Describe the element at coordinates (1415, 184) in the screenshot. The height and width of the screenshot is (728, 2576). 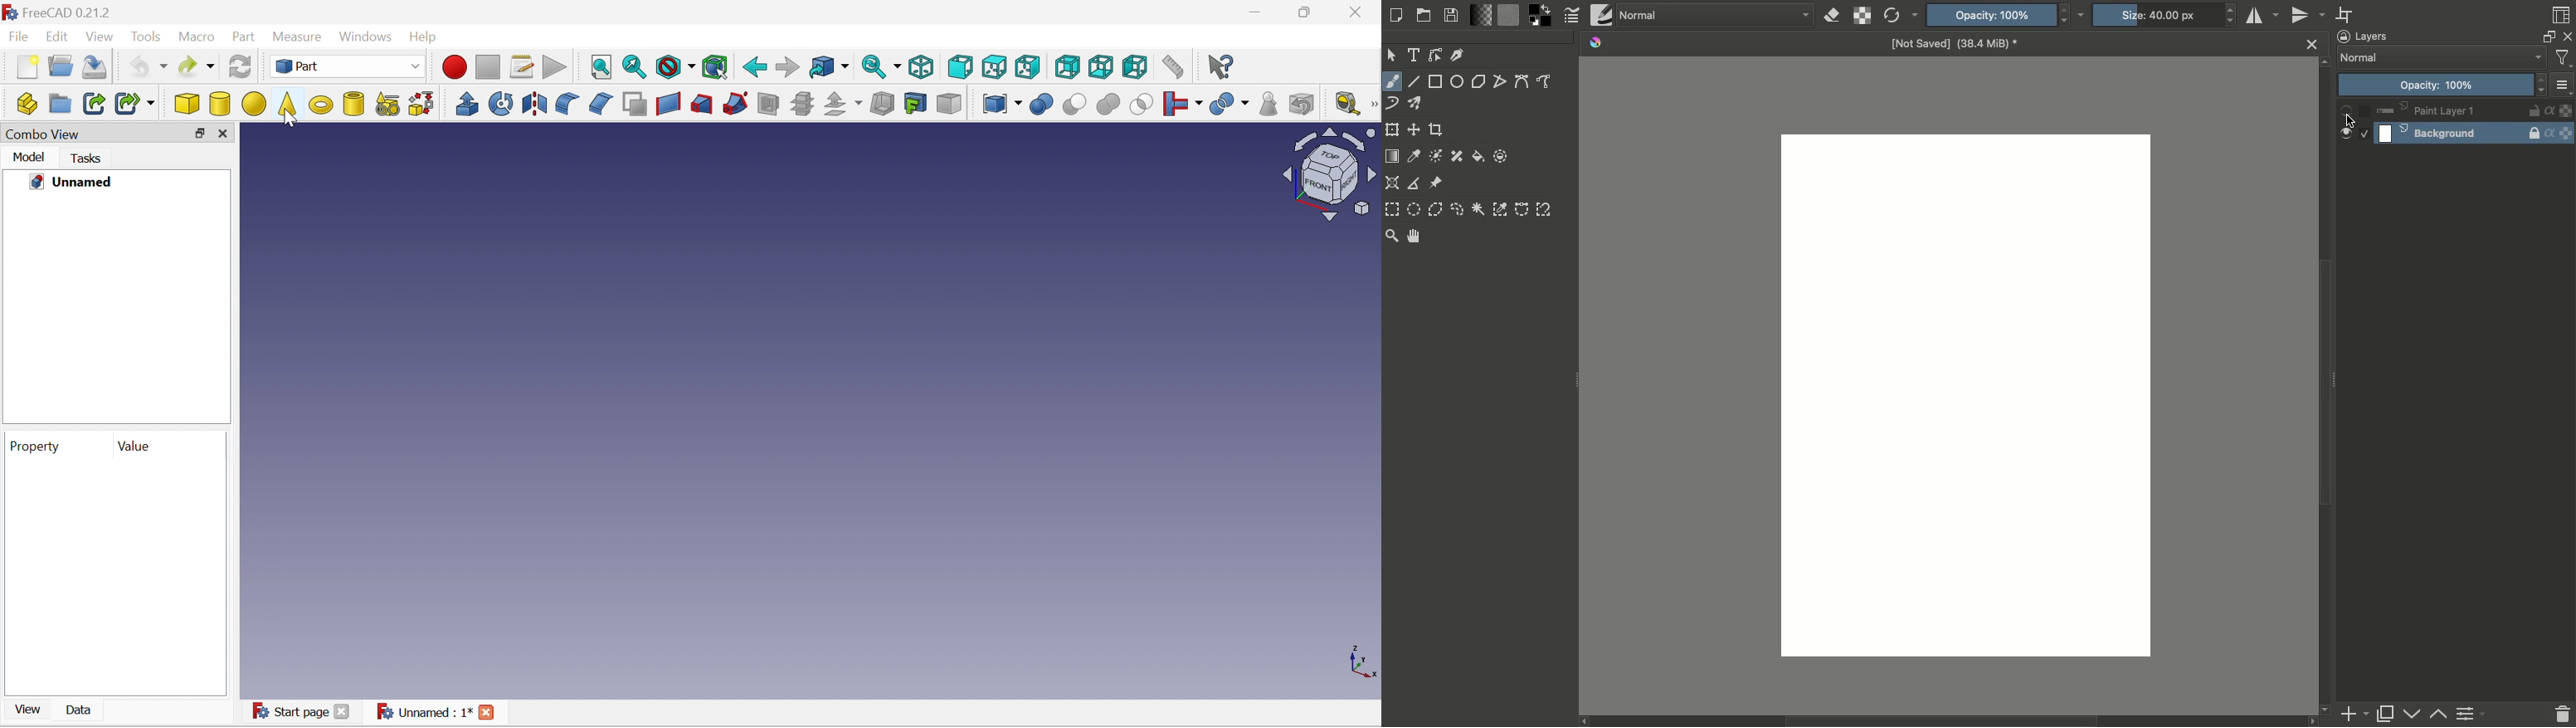
I see `Measure the distance` at that location.